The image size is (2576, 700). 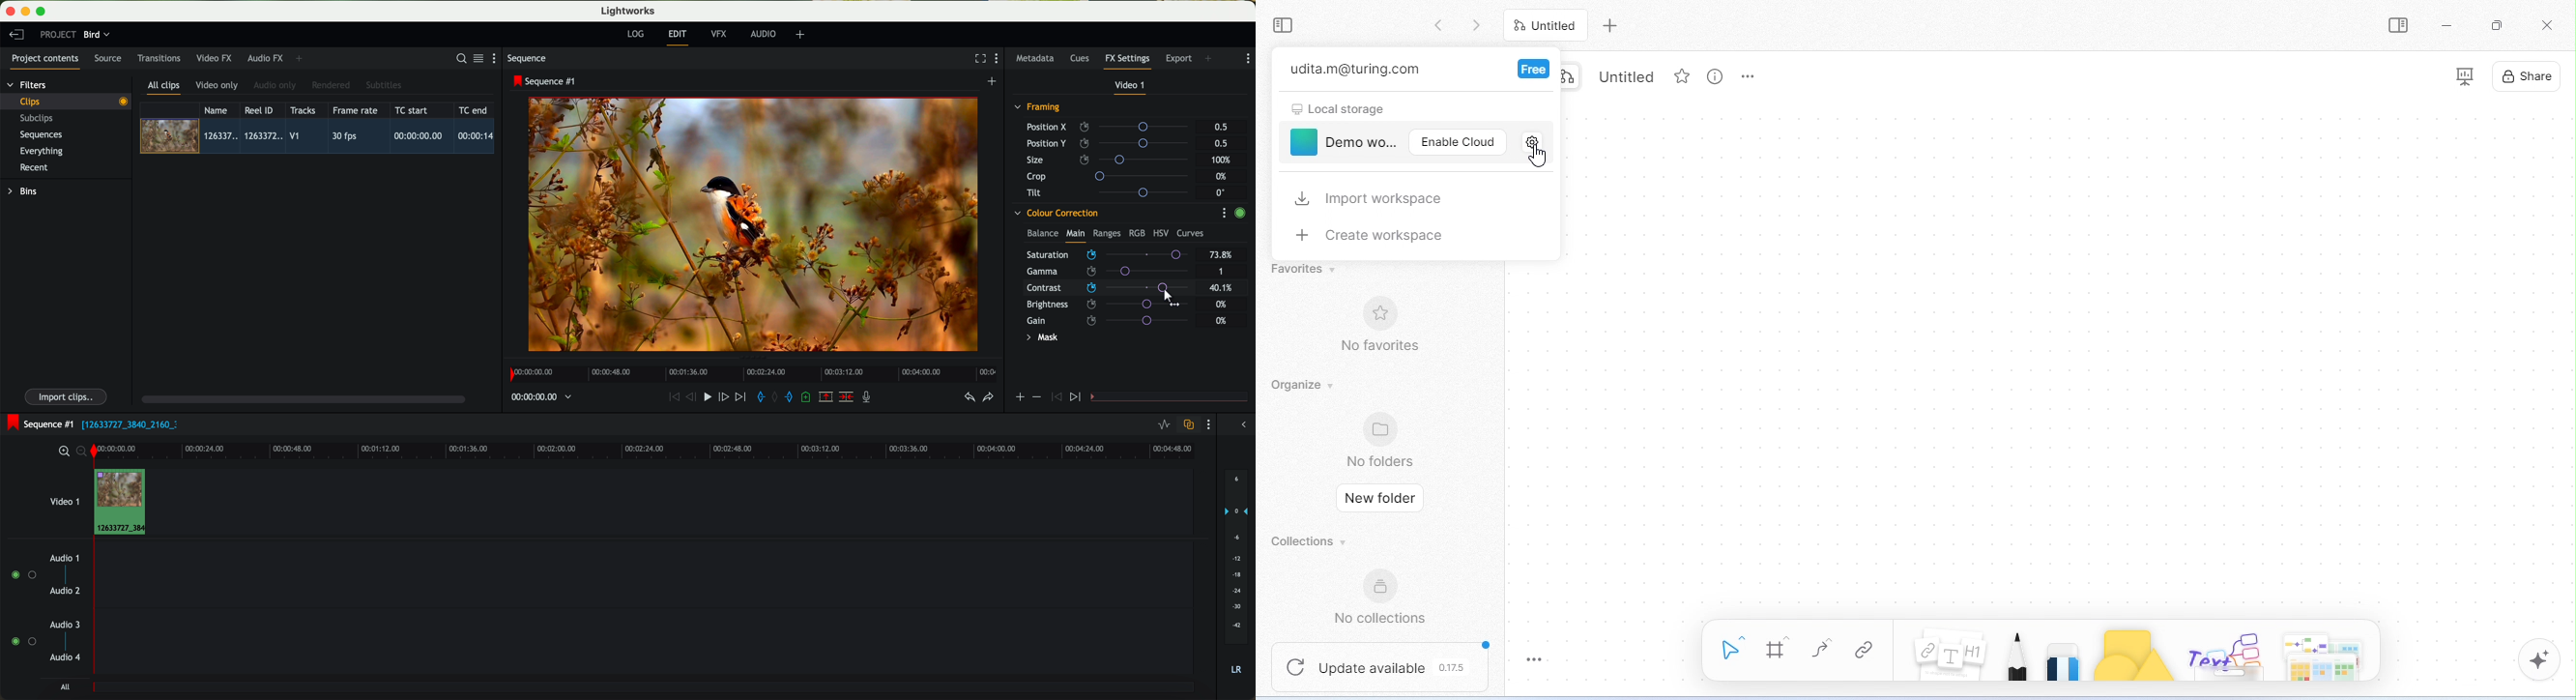 I want to click on sequence, so click(x=527, y=58).